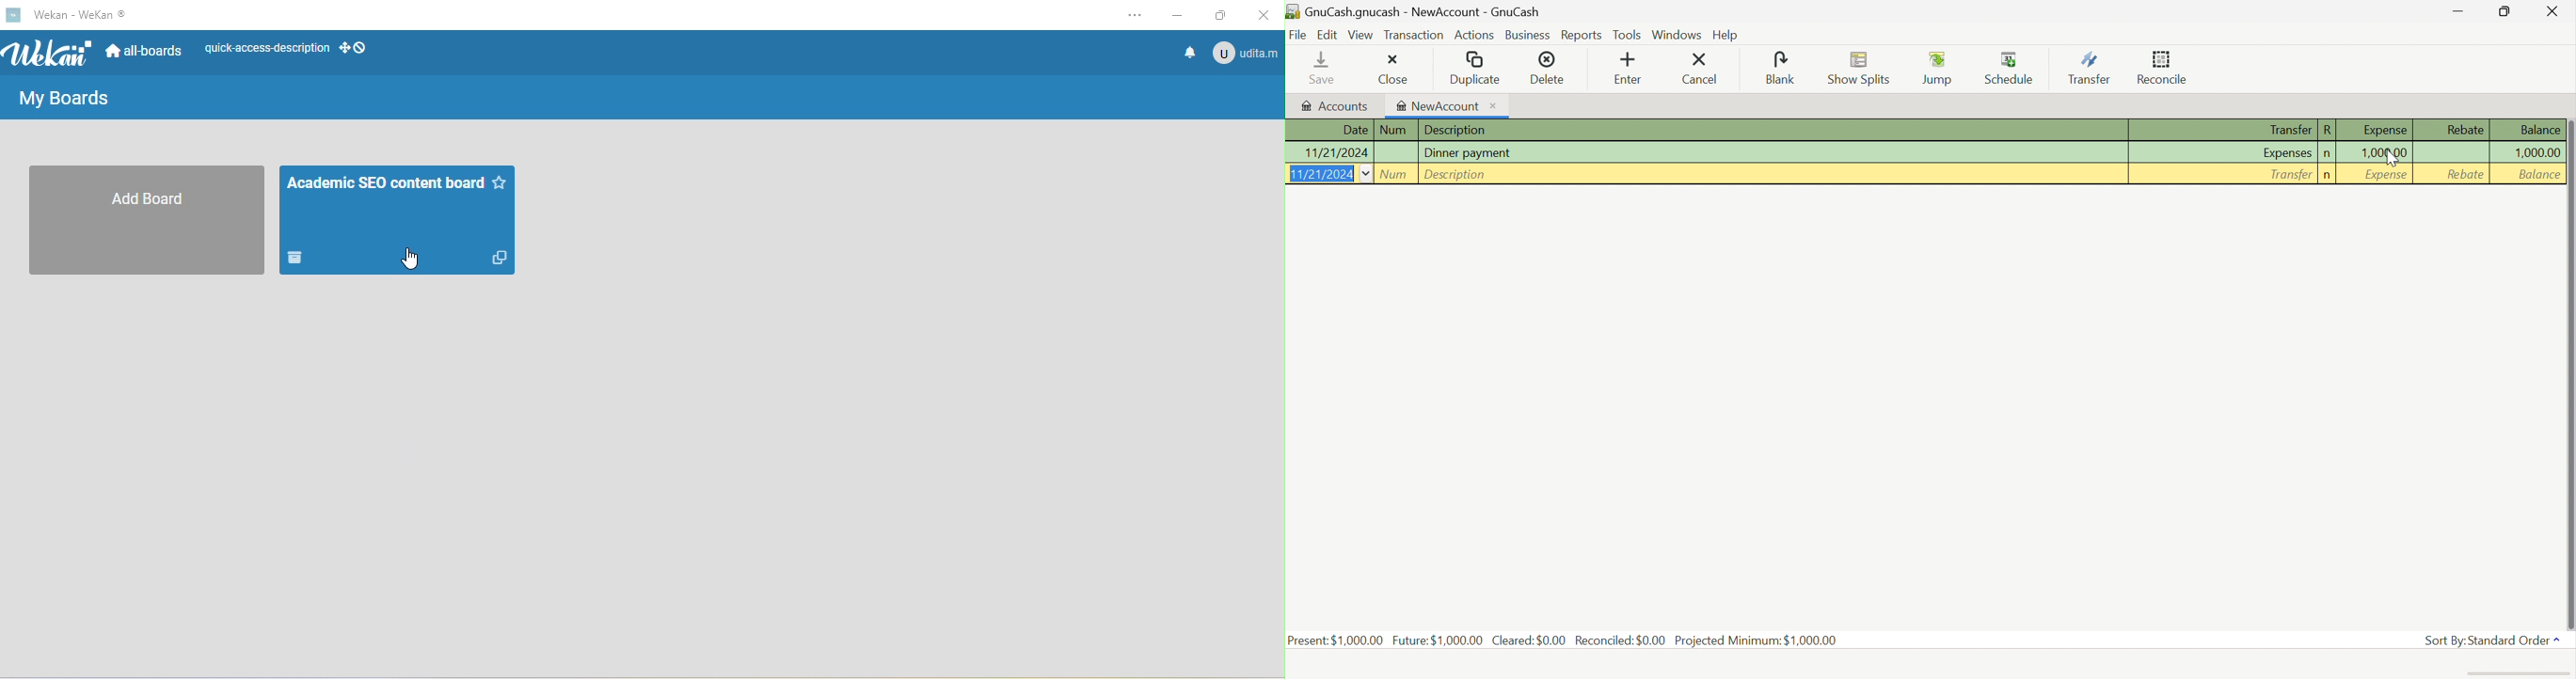 The width and height of the screenshot is (2576, 700). What do you see at coordinates (2088, 69) in the screenshot?
I see `Transfer` at bounding box center [2088, 69].